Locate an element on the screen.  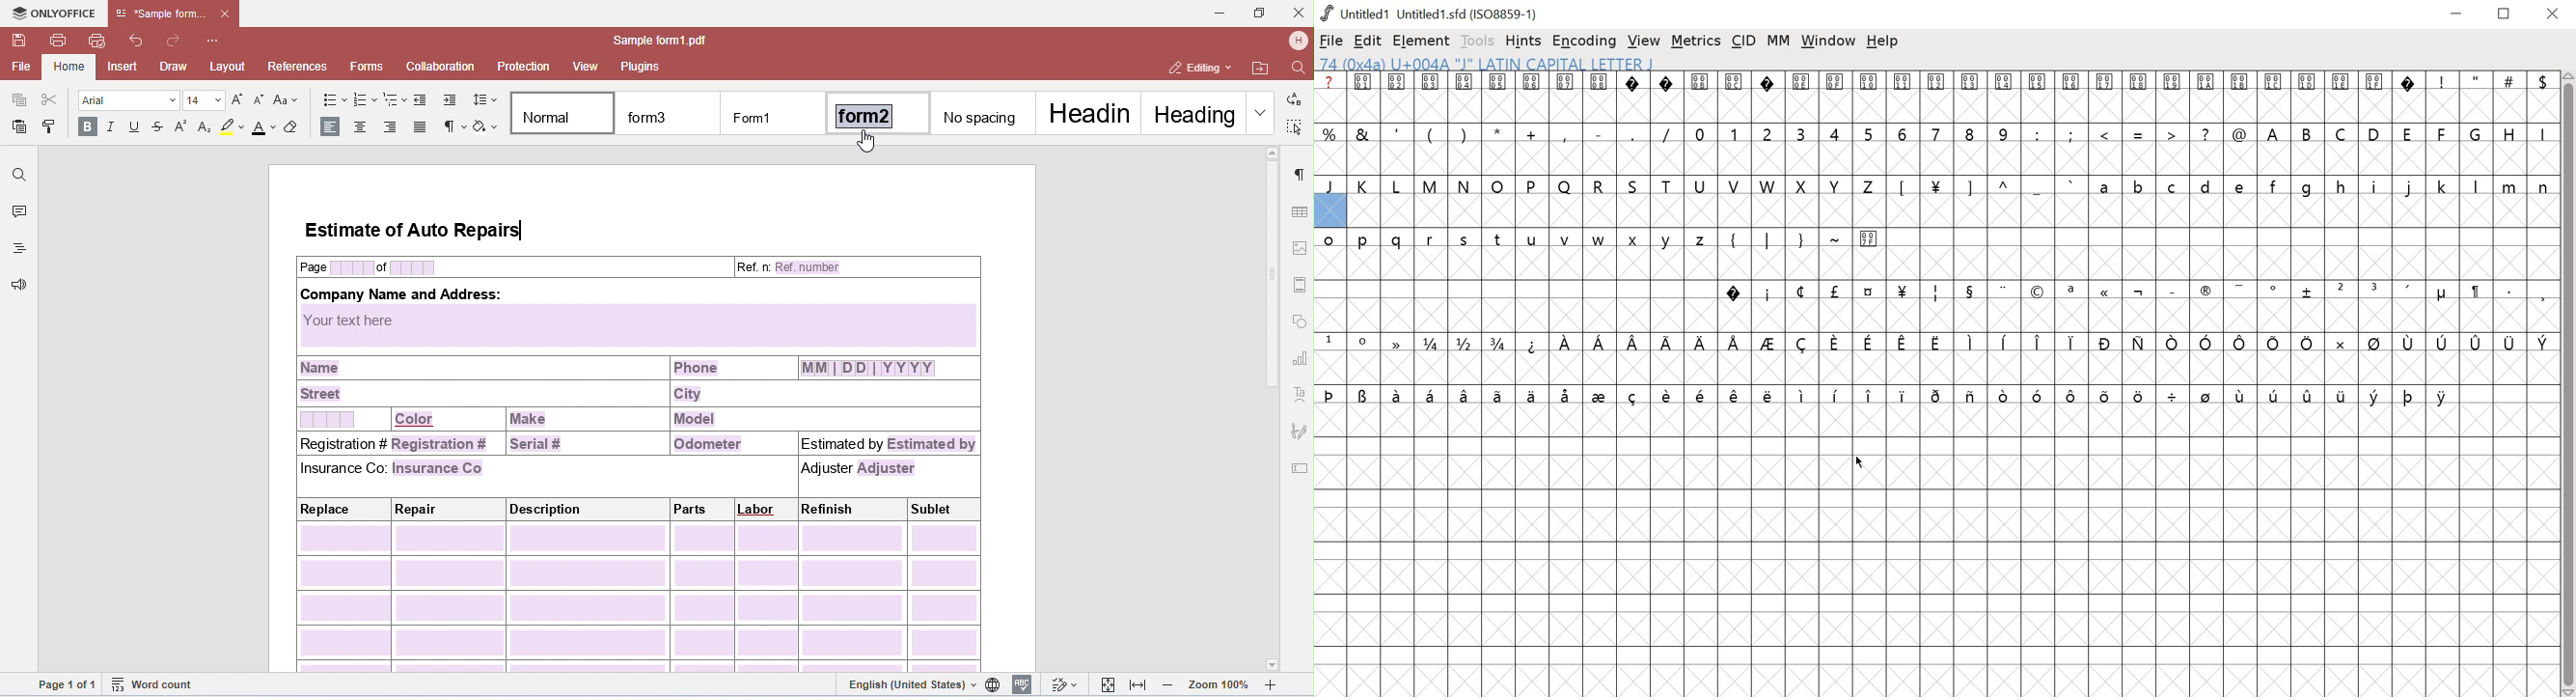
scrollbar is located at coordinates (2569, 384).